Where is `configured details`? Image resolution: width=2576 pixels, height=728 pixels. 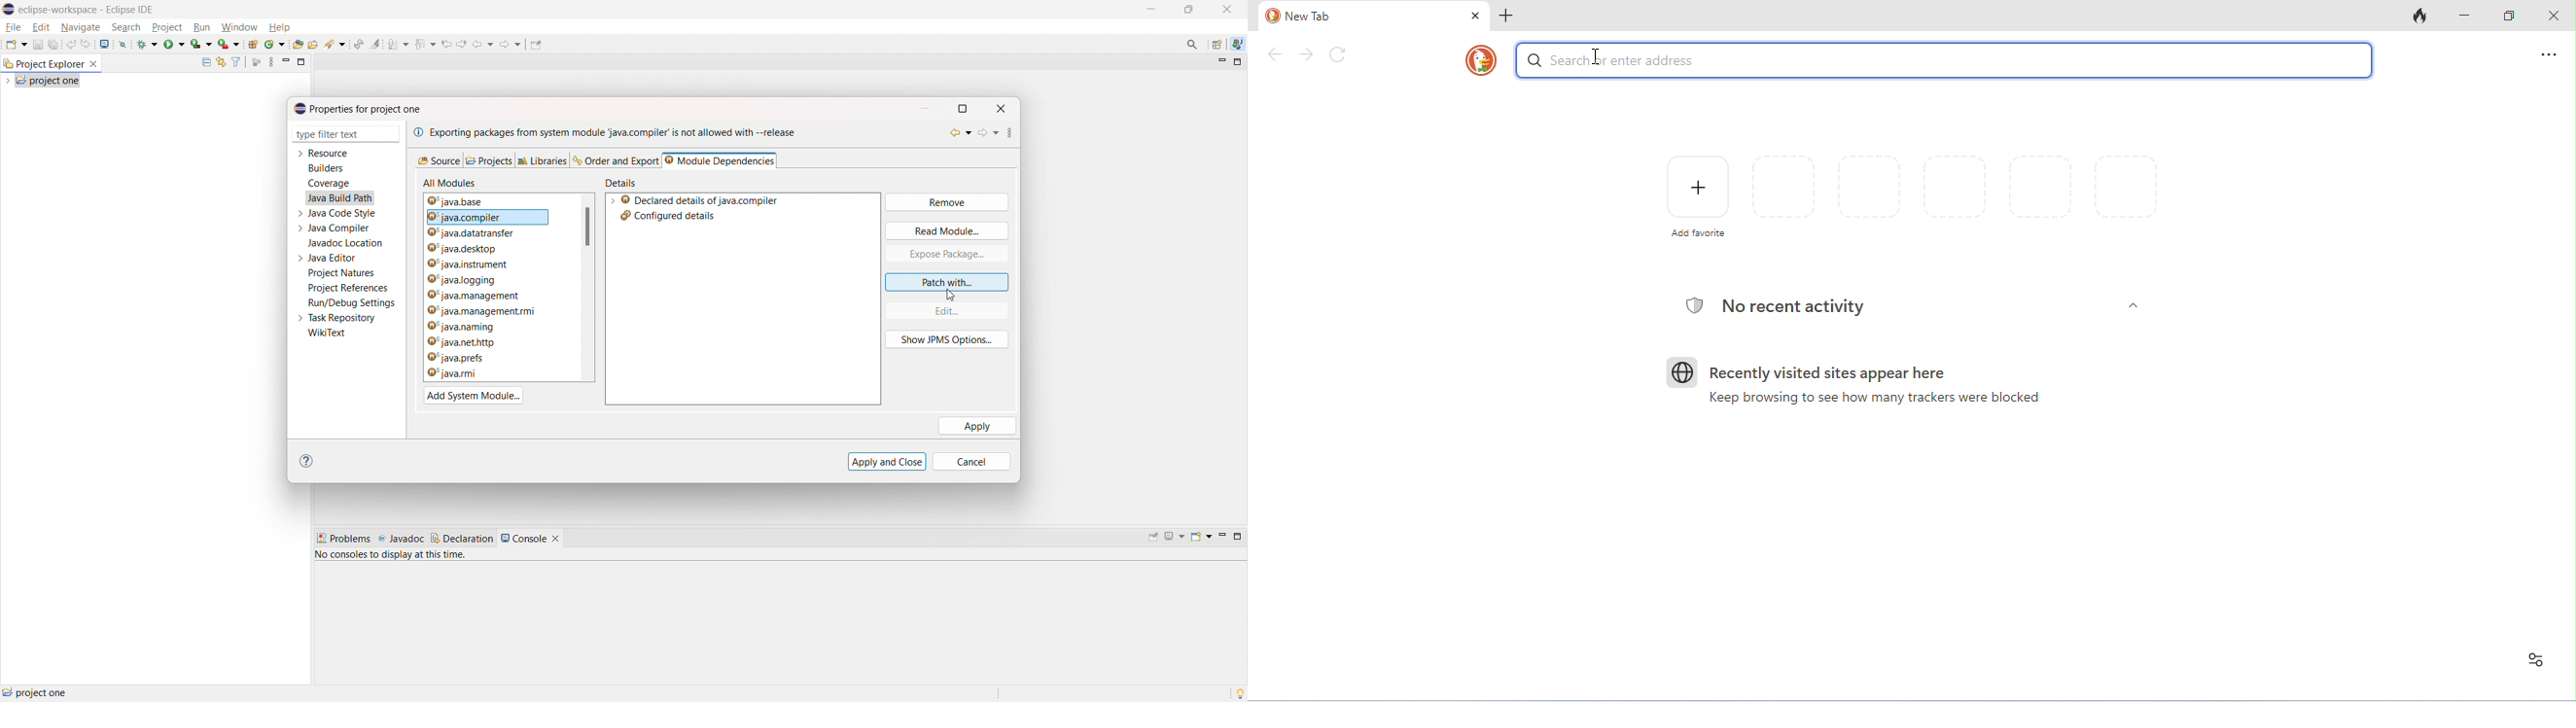 configured details is located at coordinates (668, 215).